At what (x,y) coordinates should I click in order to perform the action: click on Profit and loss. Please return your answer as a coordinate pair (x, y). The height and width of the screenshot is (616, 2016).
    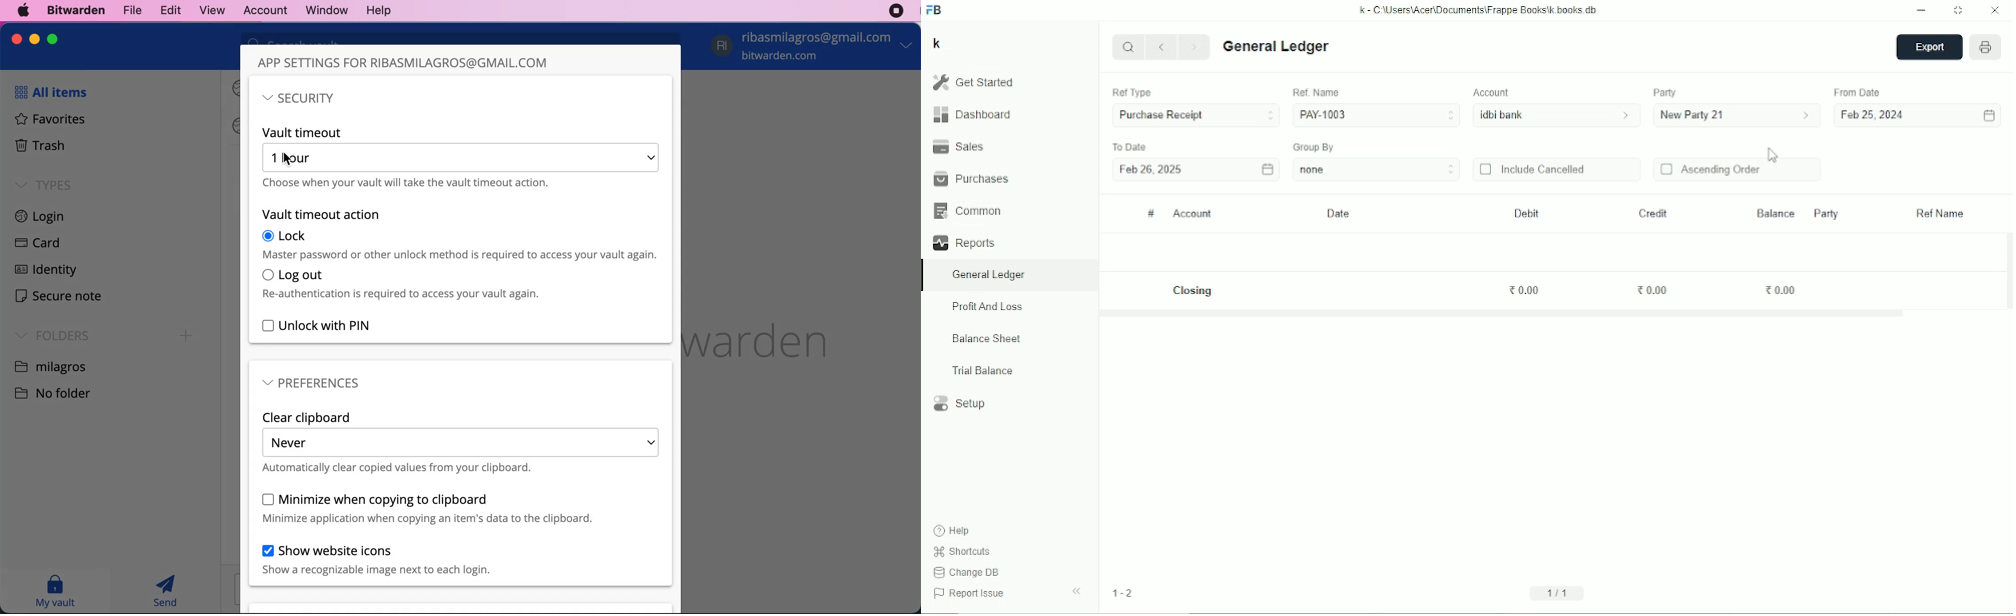
    Looking at the image, I should click on (987, 307).